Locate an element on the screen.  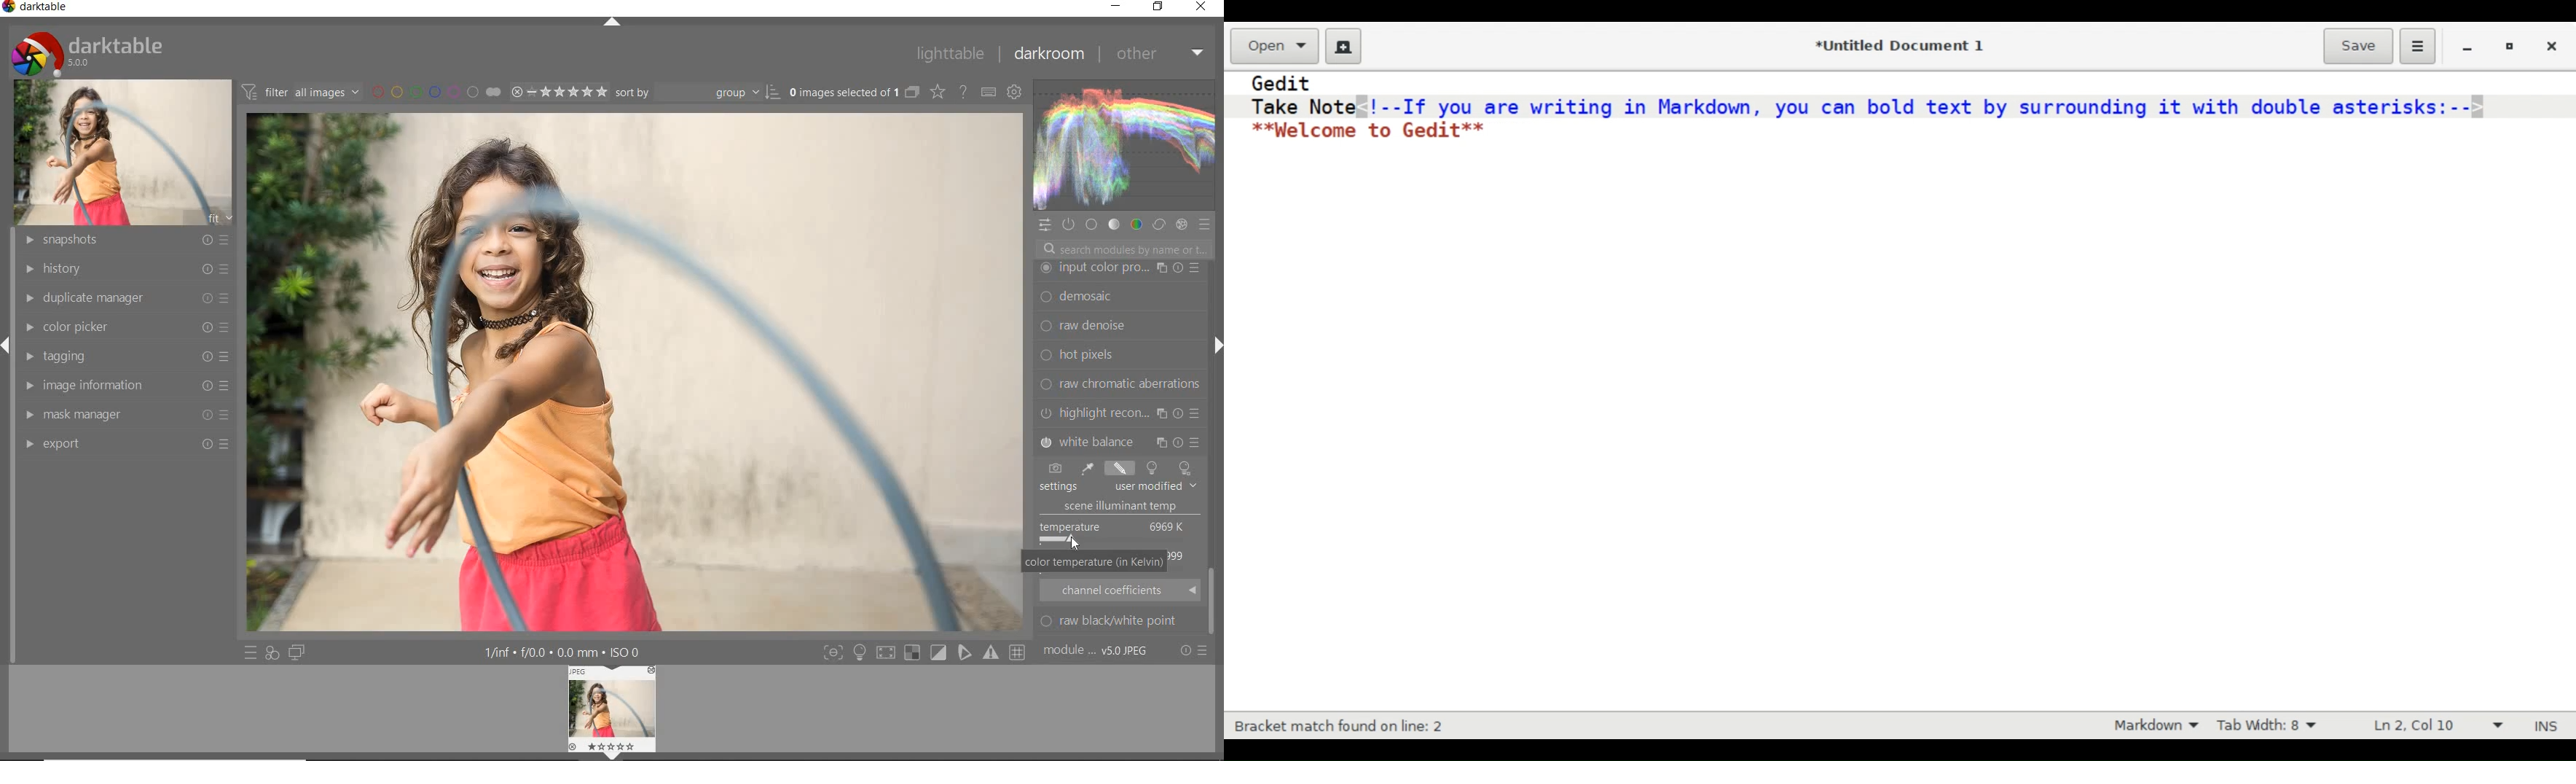
color picker is located at coordinates (130, 324).